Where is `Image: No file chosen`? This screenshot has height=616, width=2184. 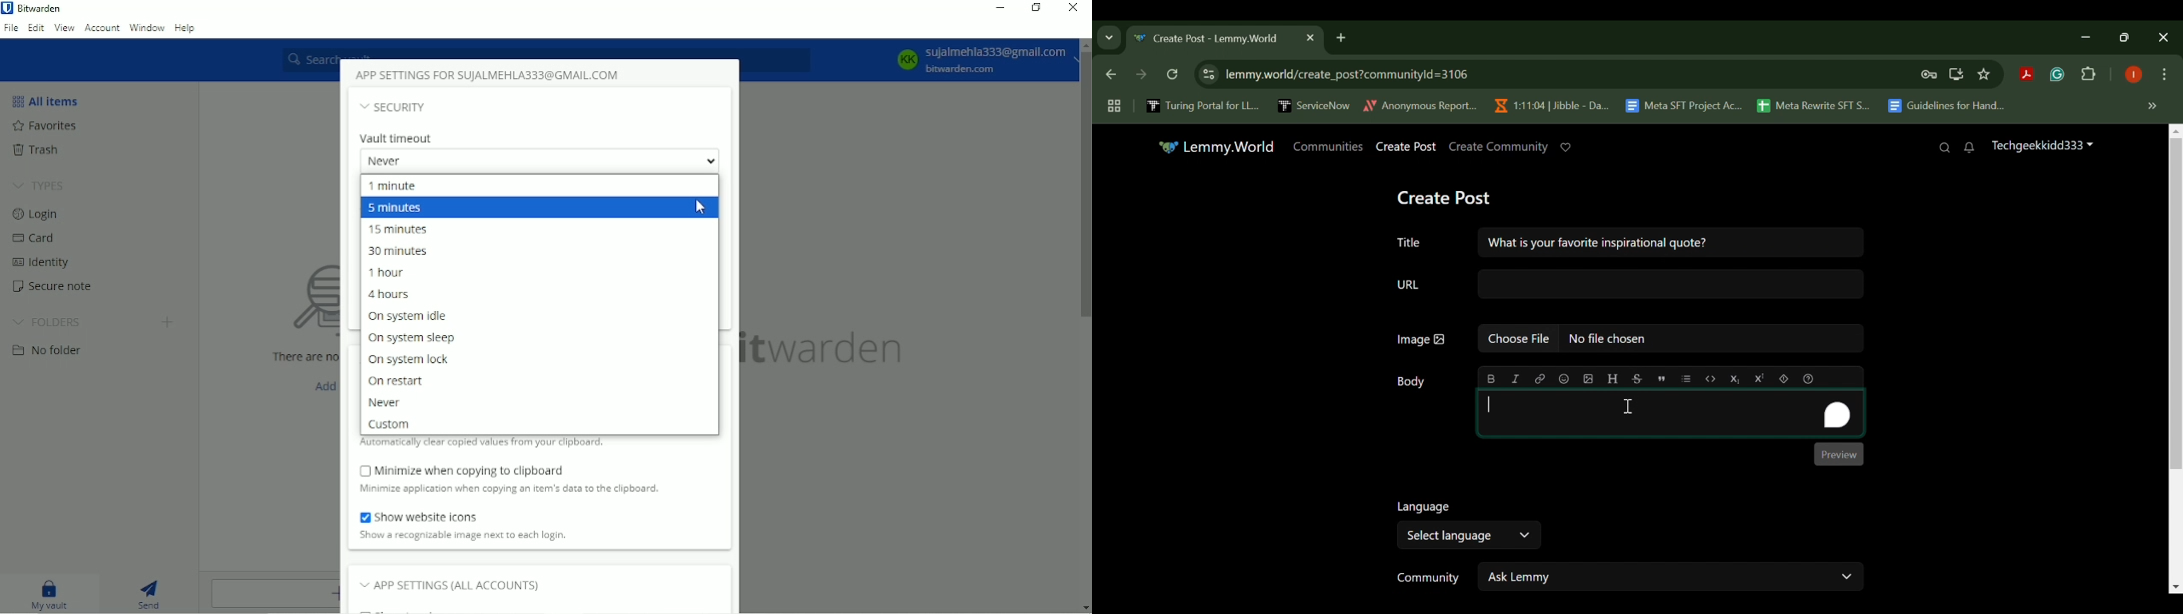 Image: No file chosen is located at coordinates (1629, 341).